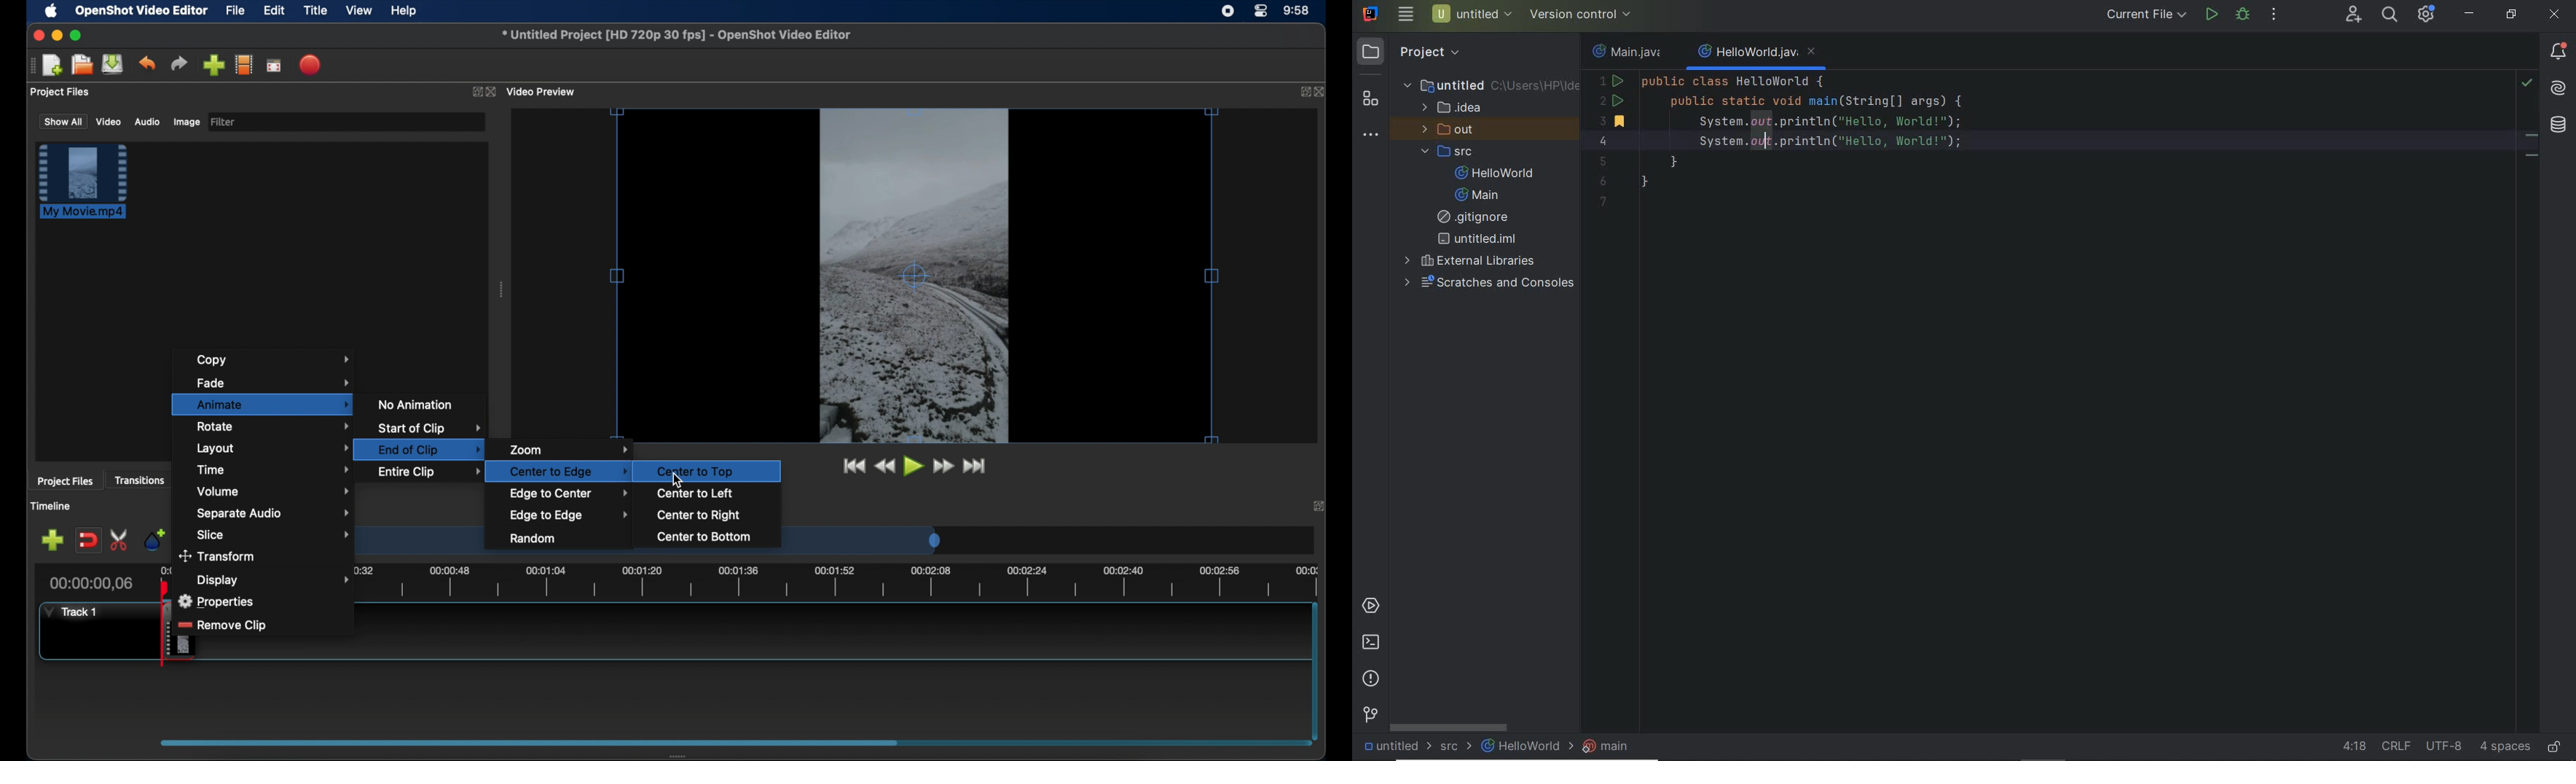 The width and height of the screenshot is (2576, 784). Describe the element at coordinates (914, 466) in the screenshot. I see `play` at that location.